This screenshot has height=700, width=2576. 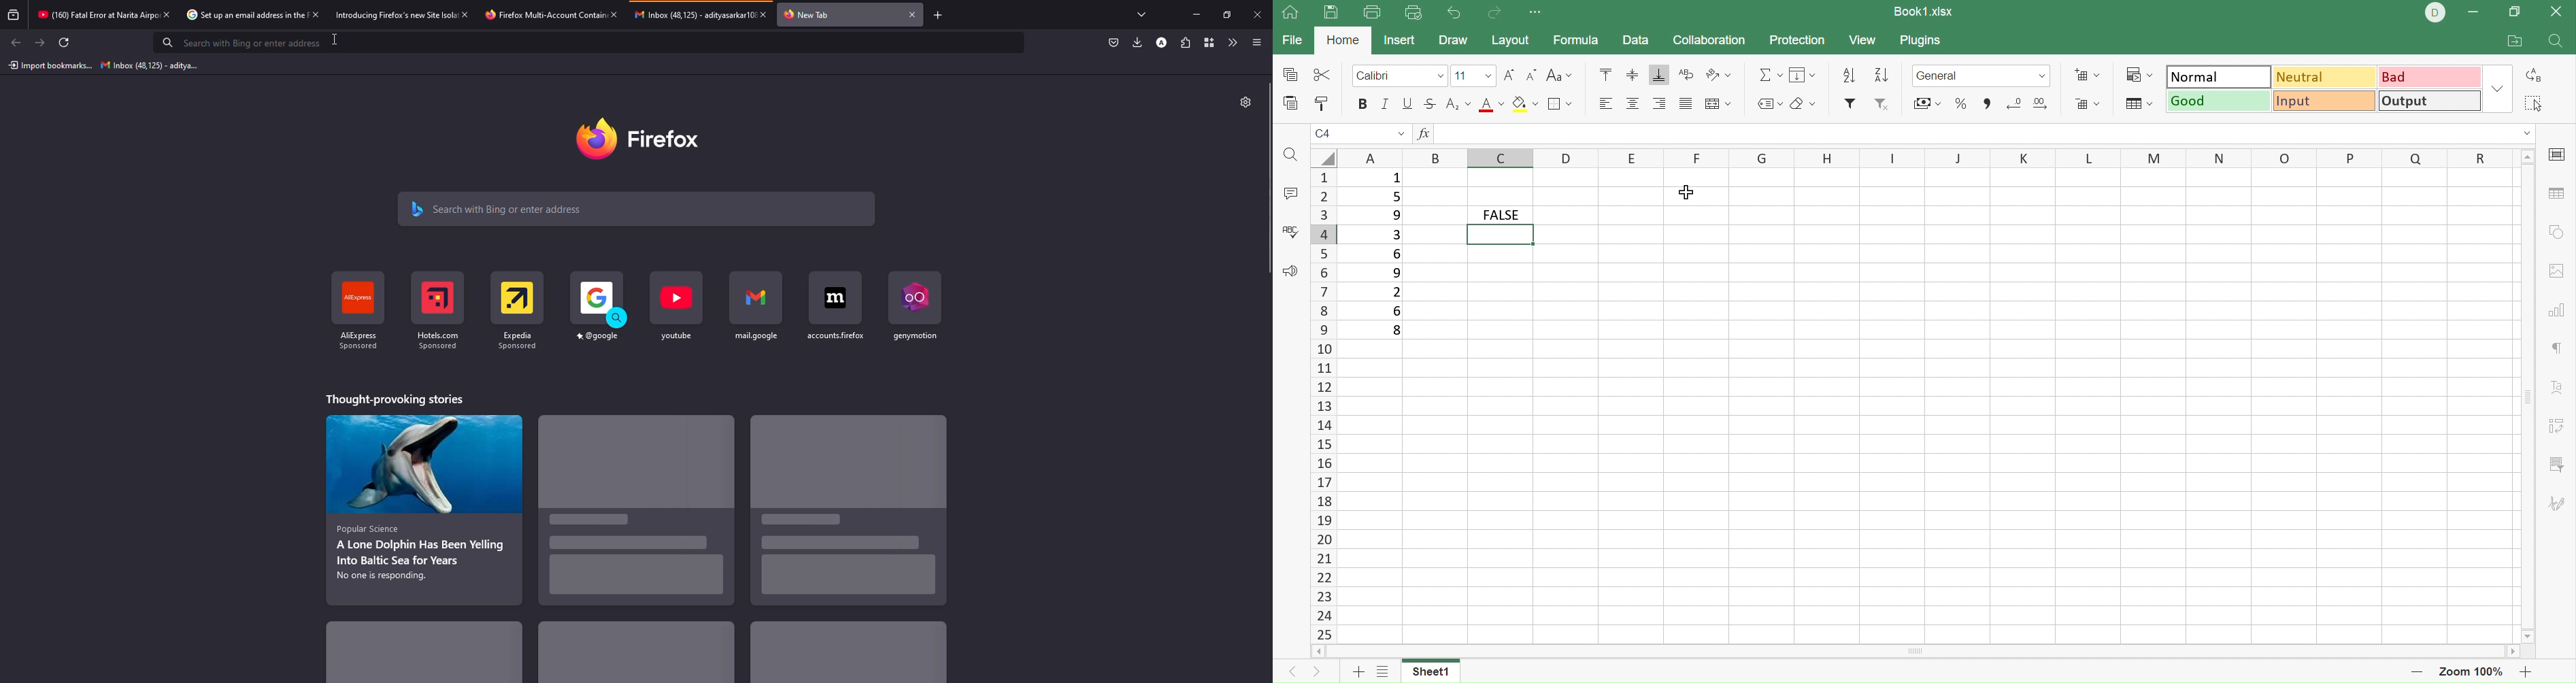 I want to click on scroll bar, so click(x=1270, y=178).